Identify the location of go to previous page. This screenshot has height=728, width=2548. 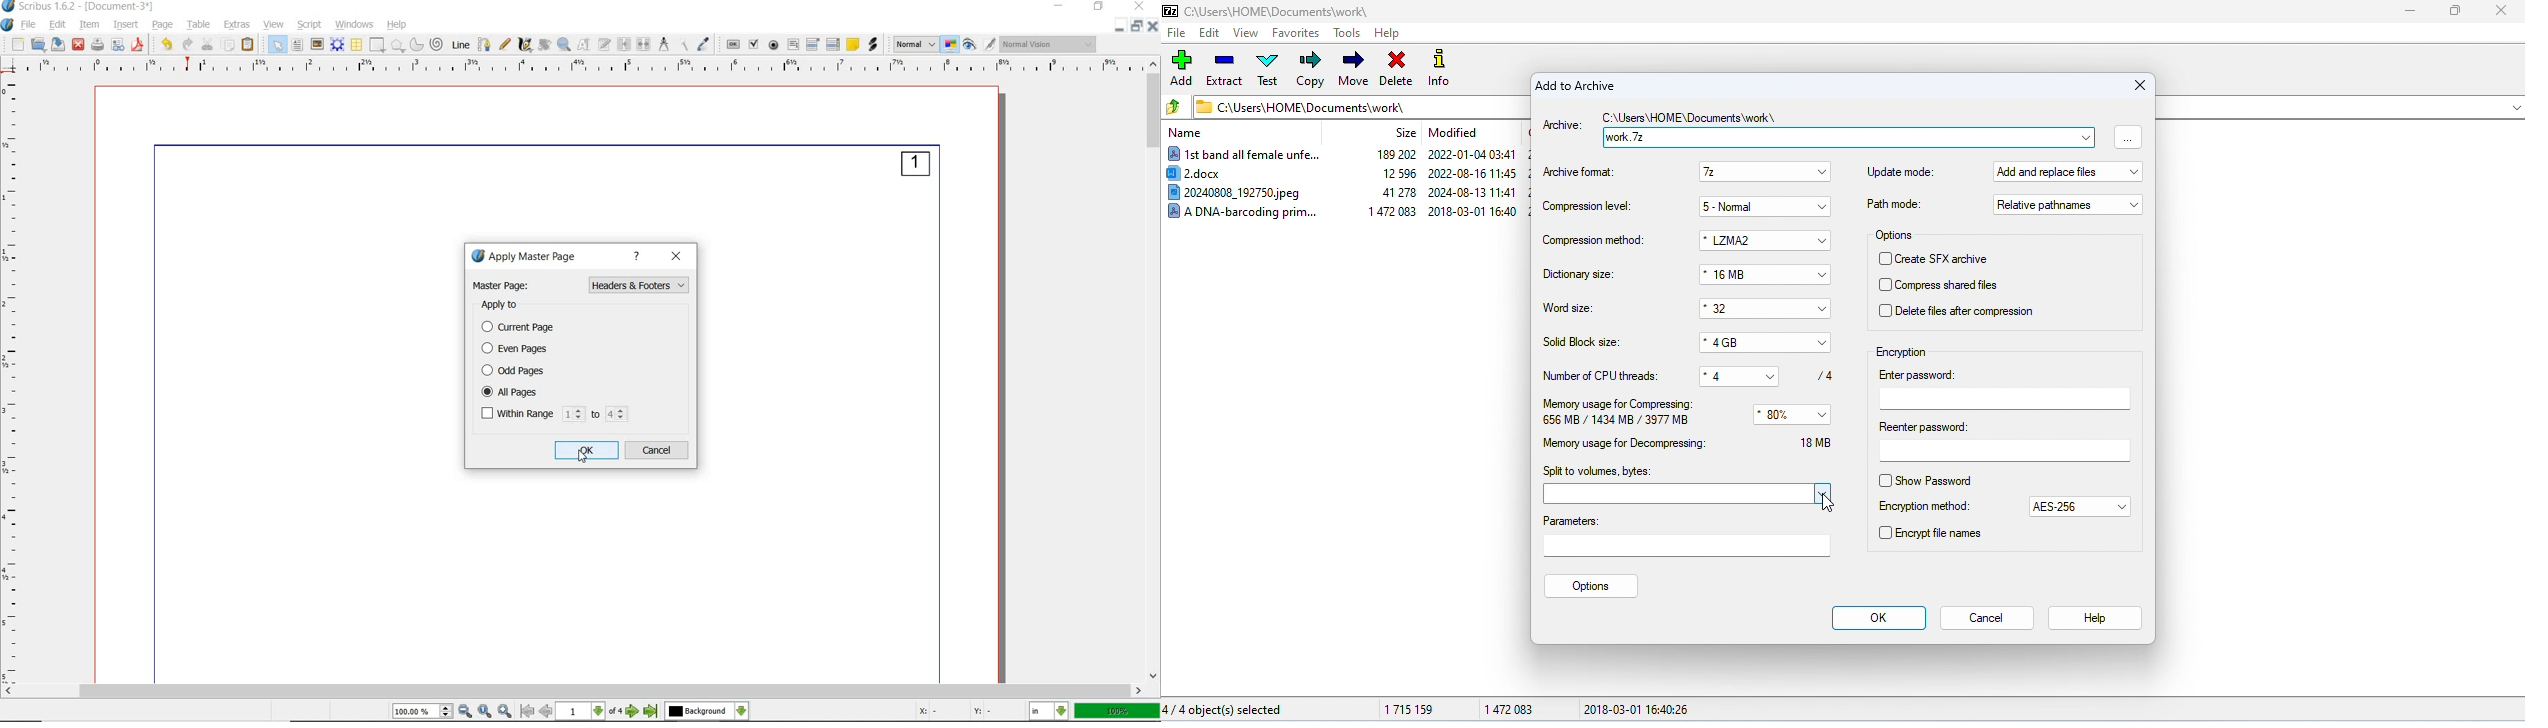
(547, 712).